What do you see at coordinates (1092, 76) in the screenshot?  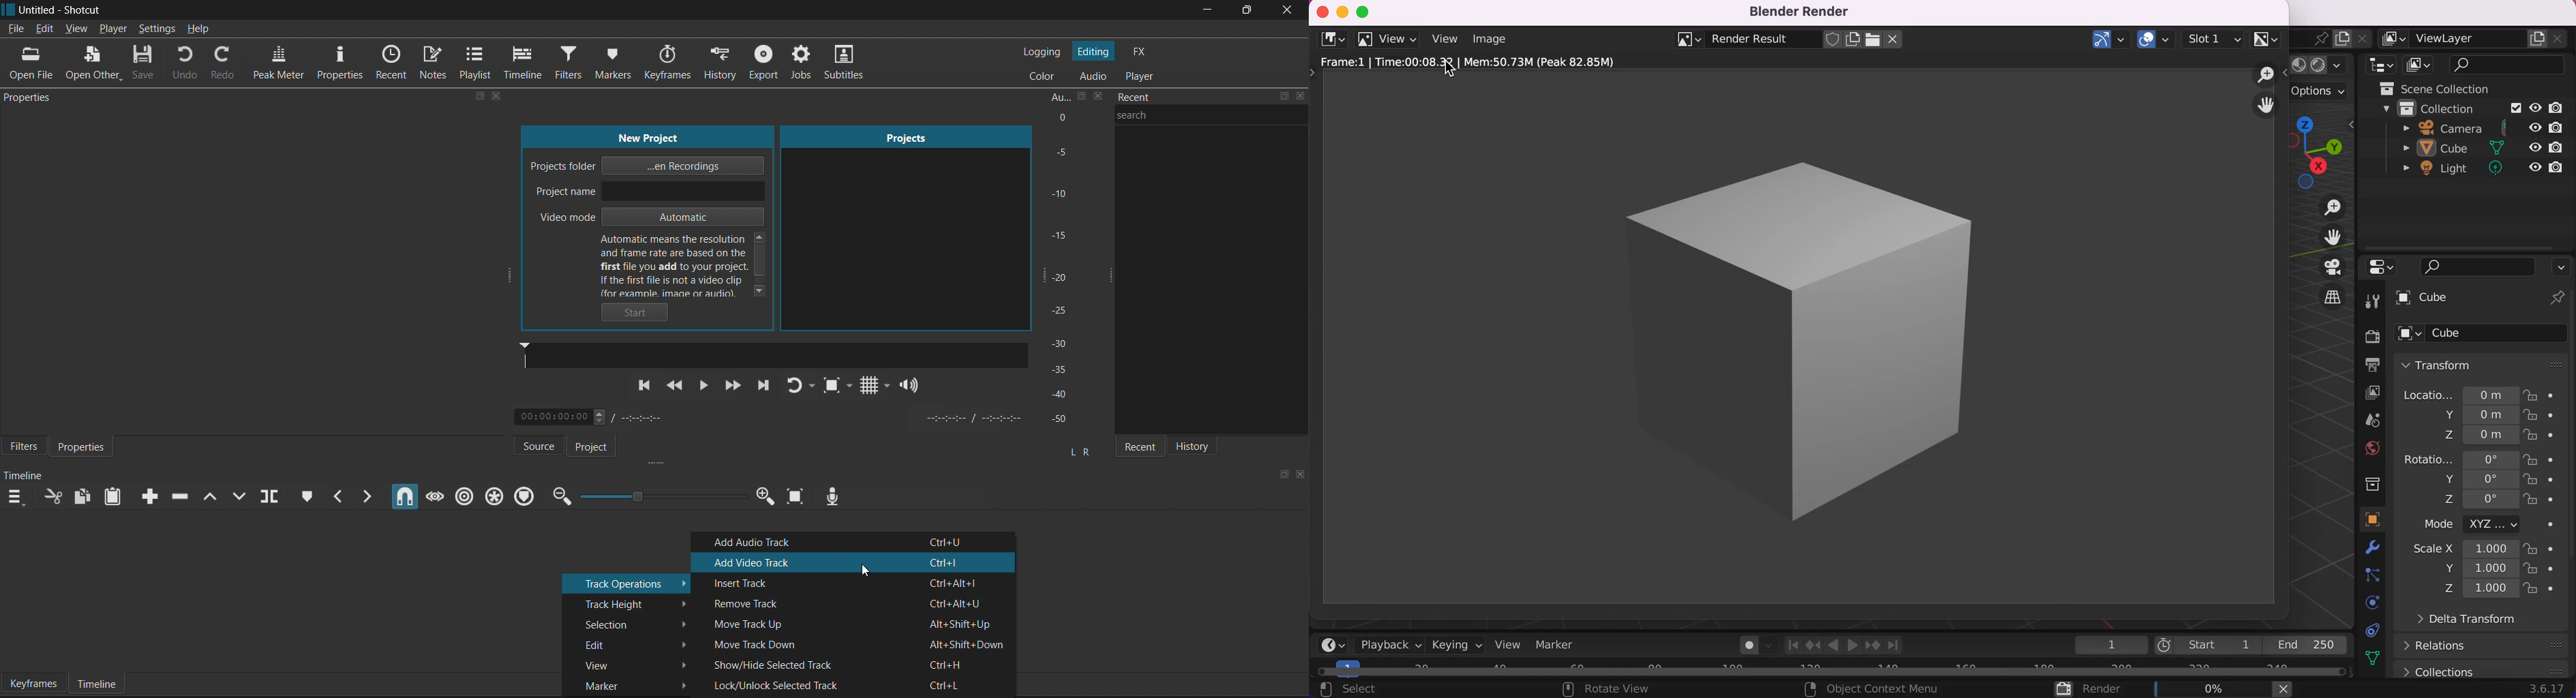 I see `Audio` at bounding box center [1092, 76].